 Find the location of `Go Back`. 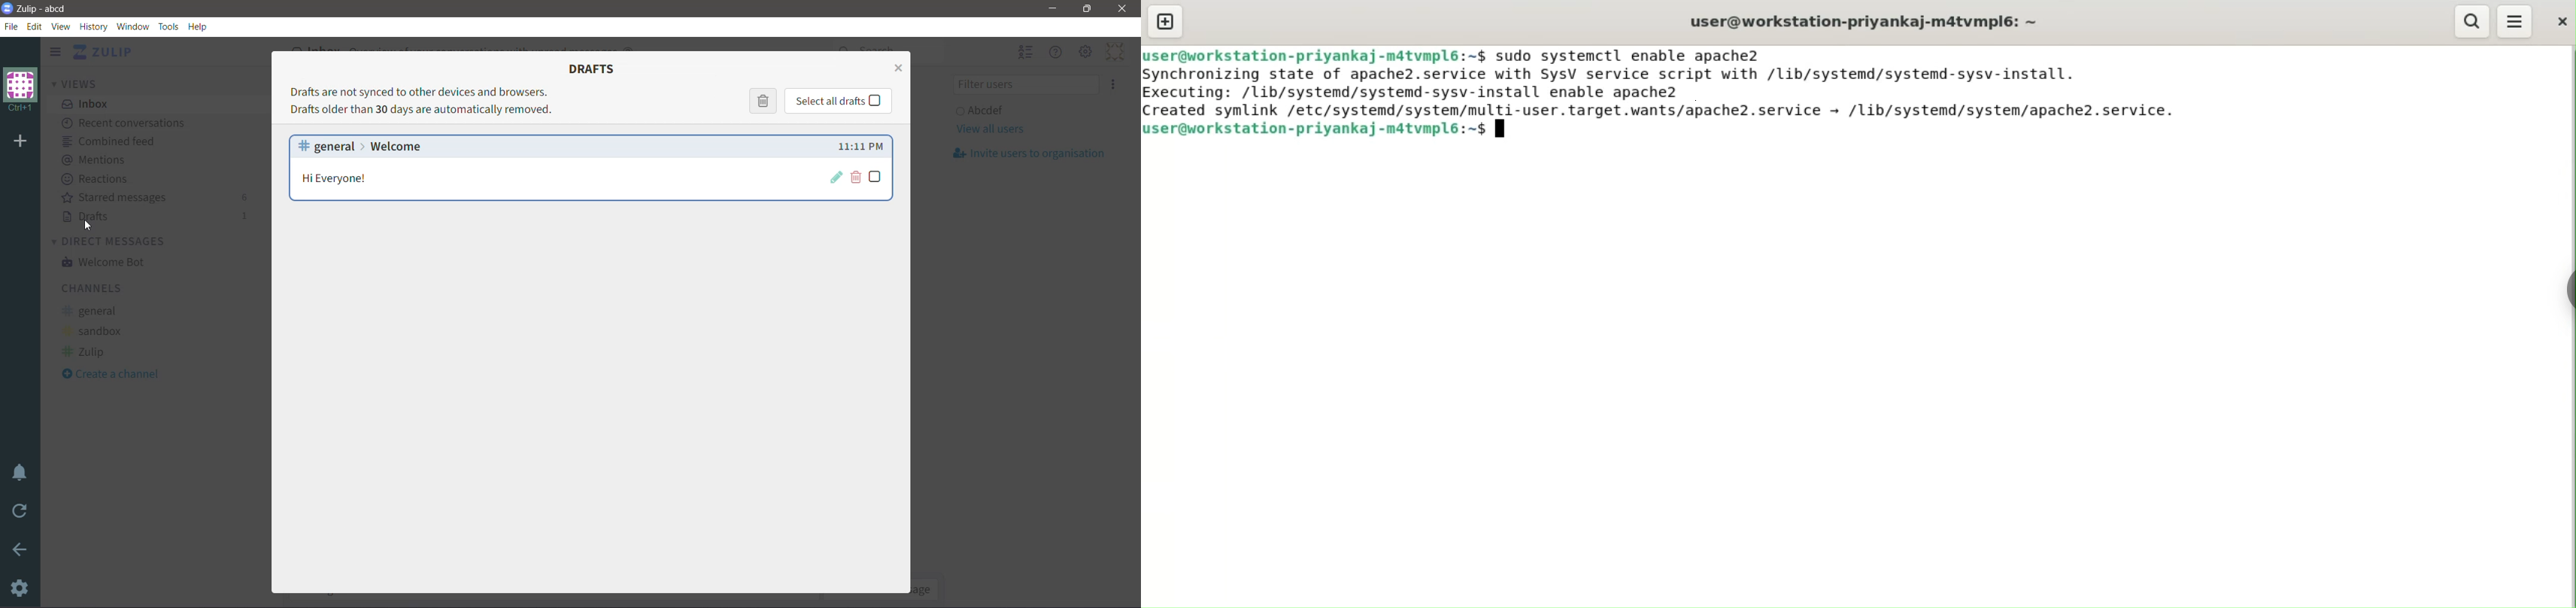

Go Back is located at coordinates (20, 549).